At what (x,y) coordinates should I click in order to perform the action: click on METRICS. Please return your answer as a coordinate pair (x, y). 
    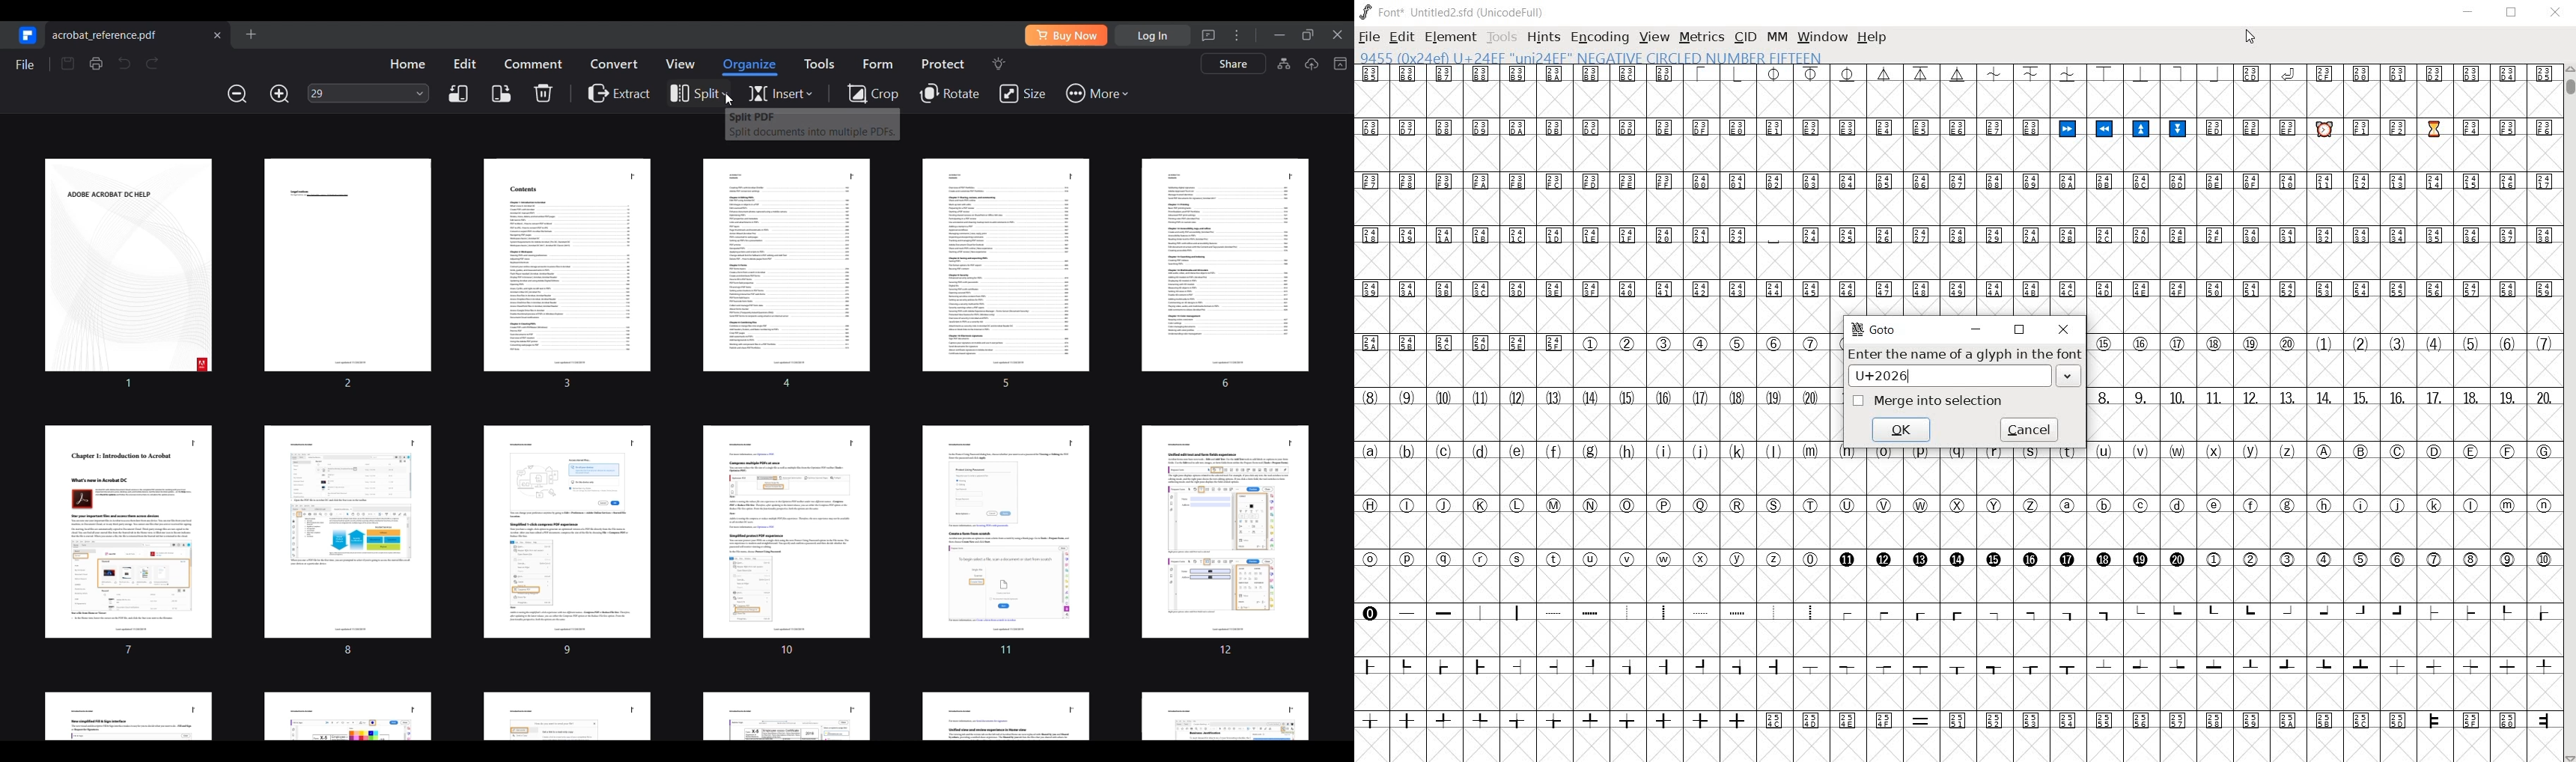
    Looking at the image, I should click on (1702, 37).